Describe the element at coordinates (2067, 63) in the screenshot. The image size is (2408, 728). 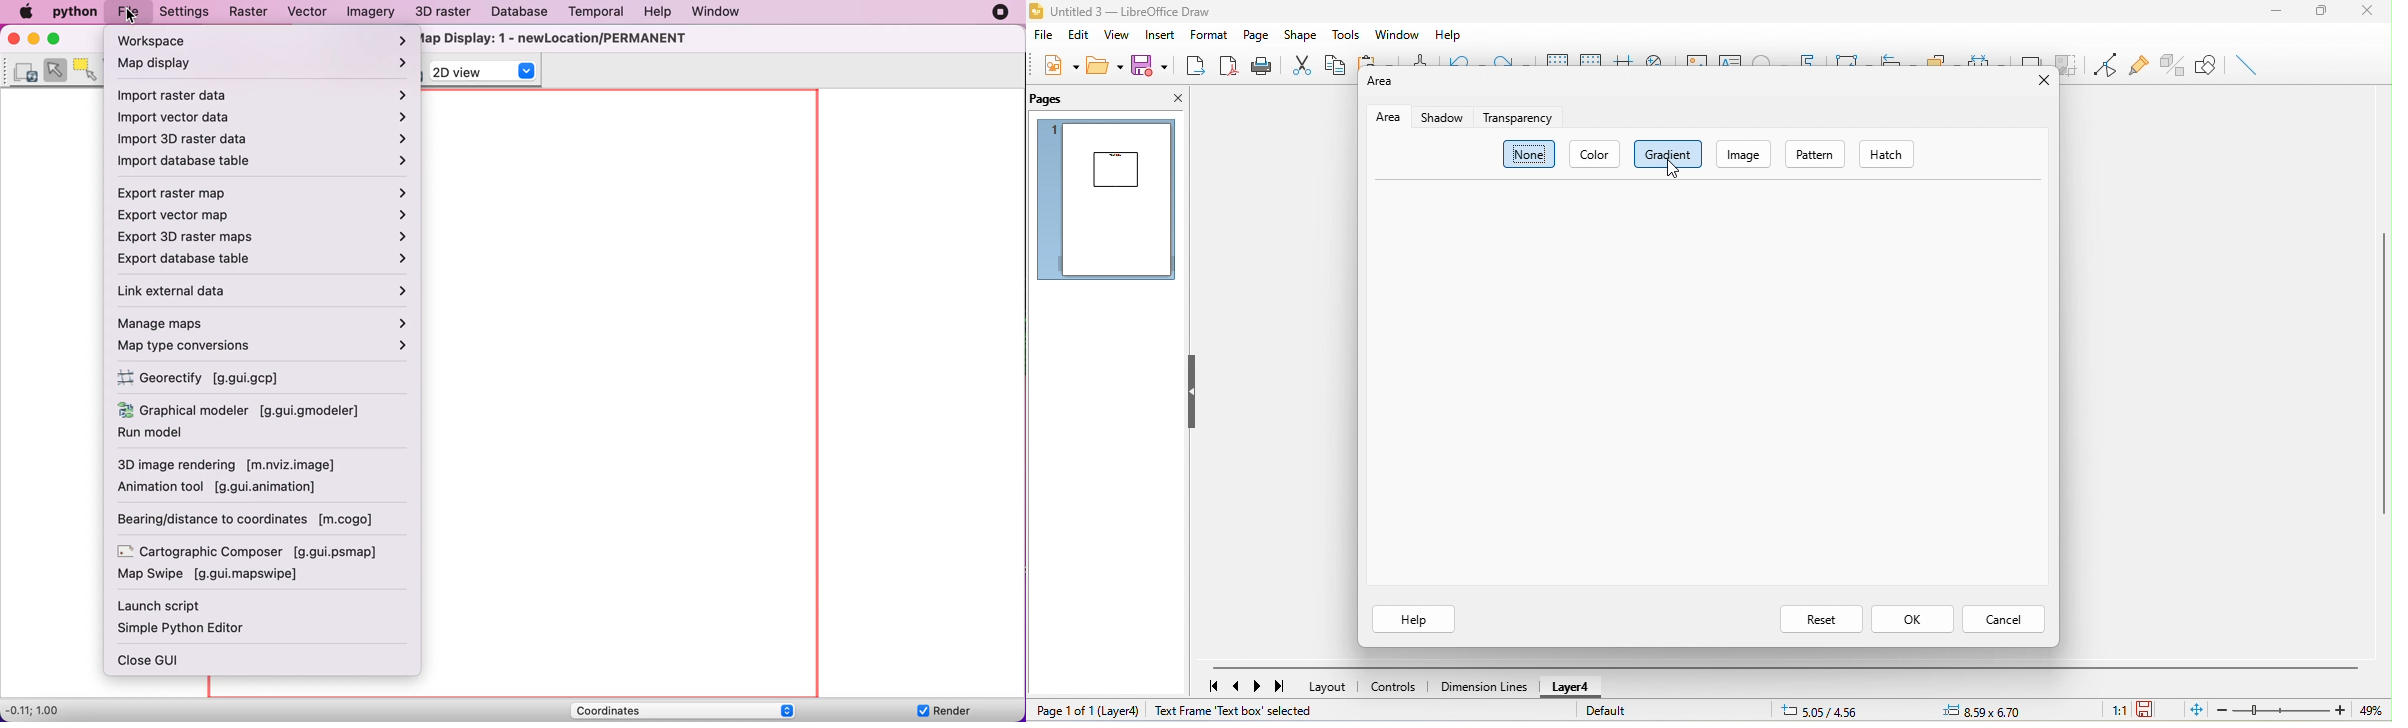
I see `crop image` at that location.